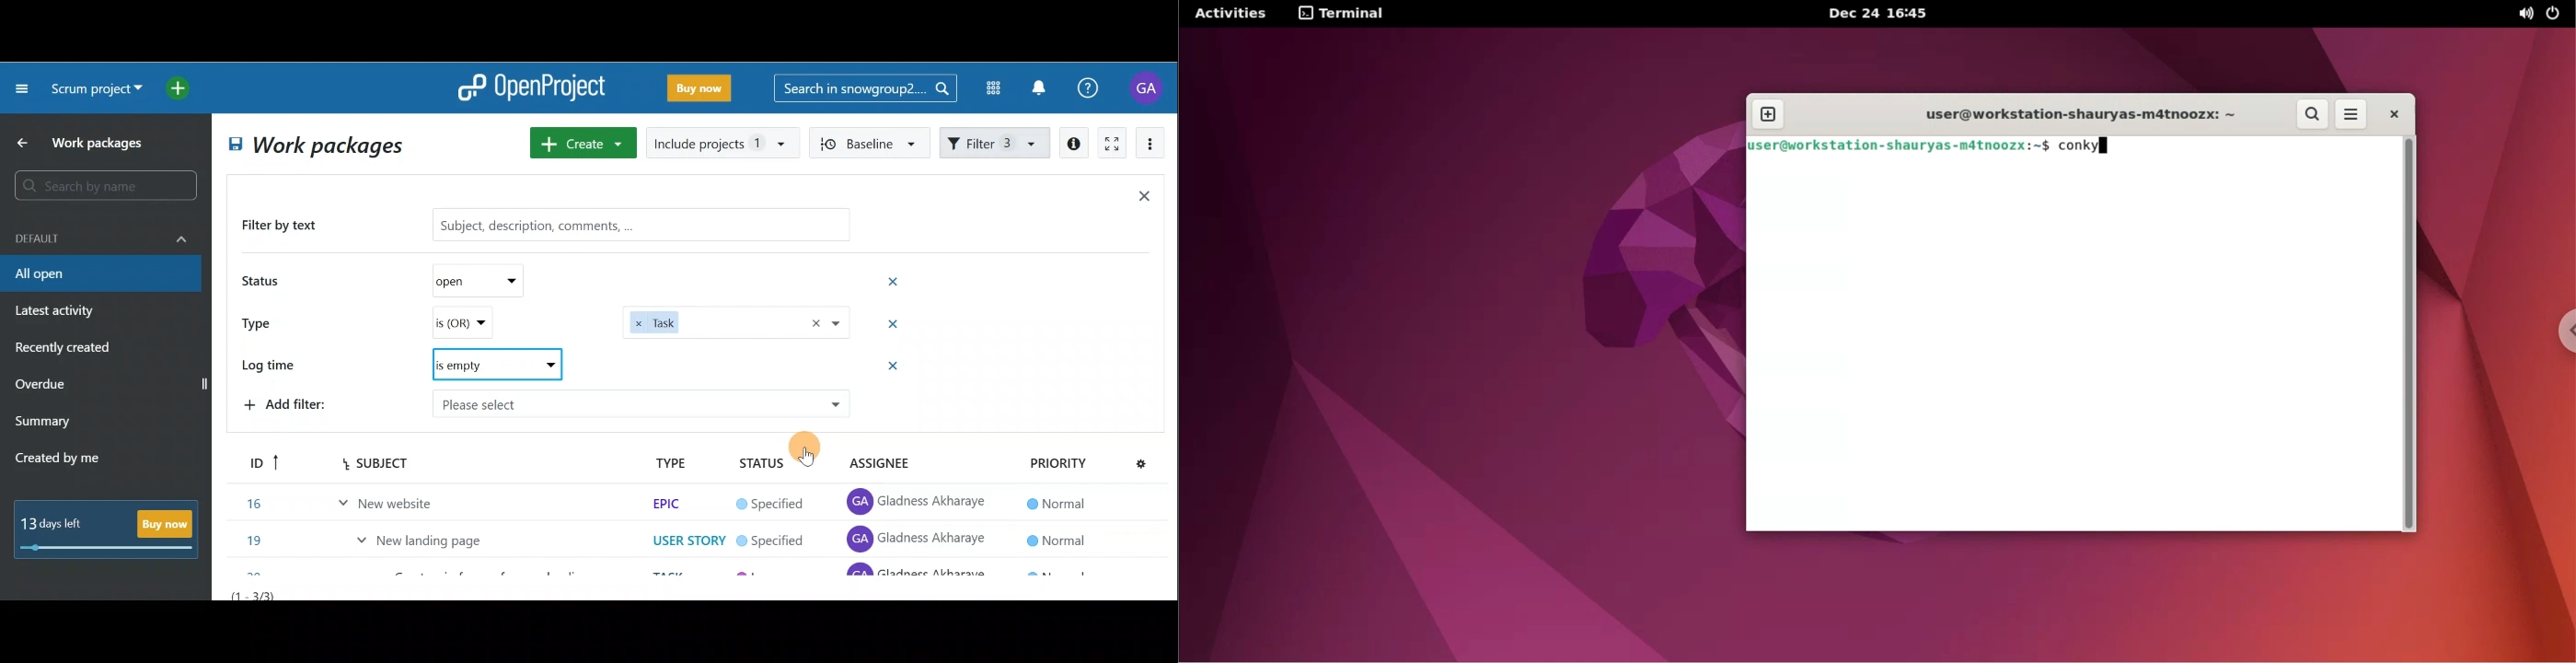 The image size is (2576, 672). What do you see at coordinates (483, 323) in the screenshot?
I see `is (OR)` at bounding box center [483, 323].